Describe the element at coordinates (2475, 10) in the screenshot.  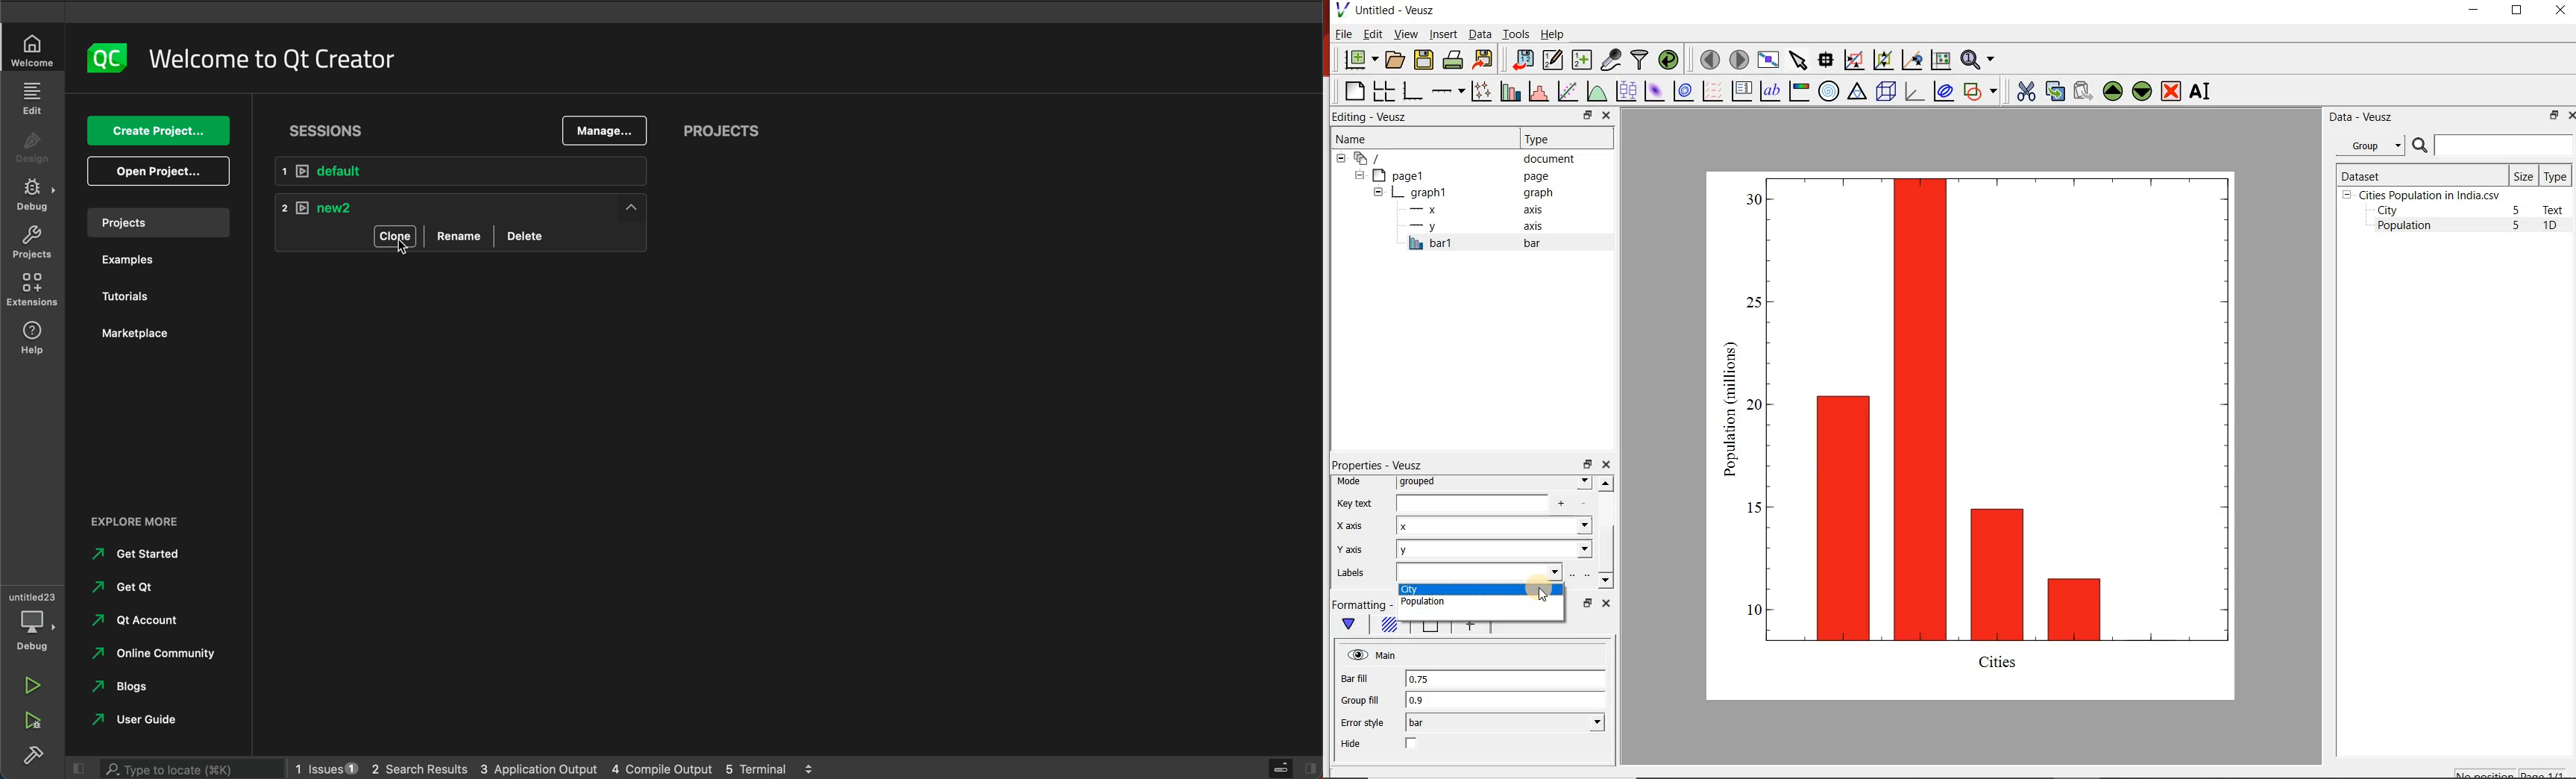
I see `MINIMIZE` at that location.